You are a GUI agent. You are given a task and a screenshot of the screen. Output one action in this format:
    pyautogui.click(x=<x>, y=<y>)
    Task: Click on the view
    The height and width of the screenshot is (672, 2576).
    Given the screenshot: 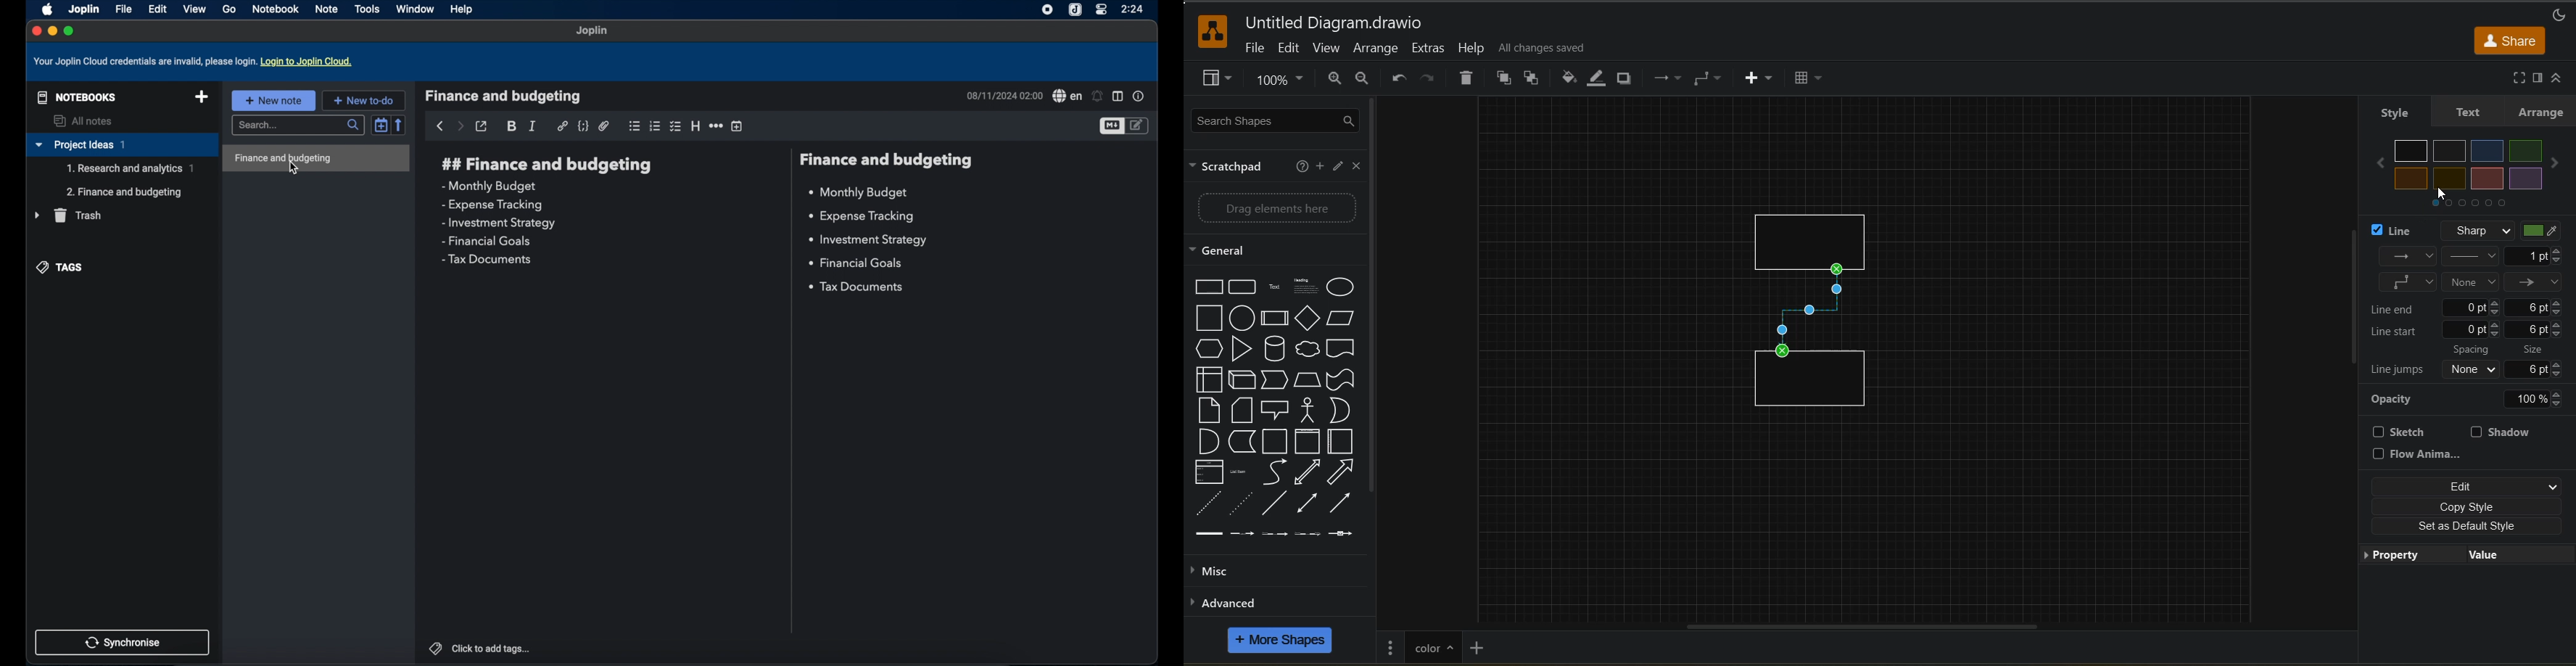 What is the action you would take?
    pyautogui.click(x=194, y=9)
    